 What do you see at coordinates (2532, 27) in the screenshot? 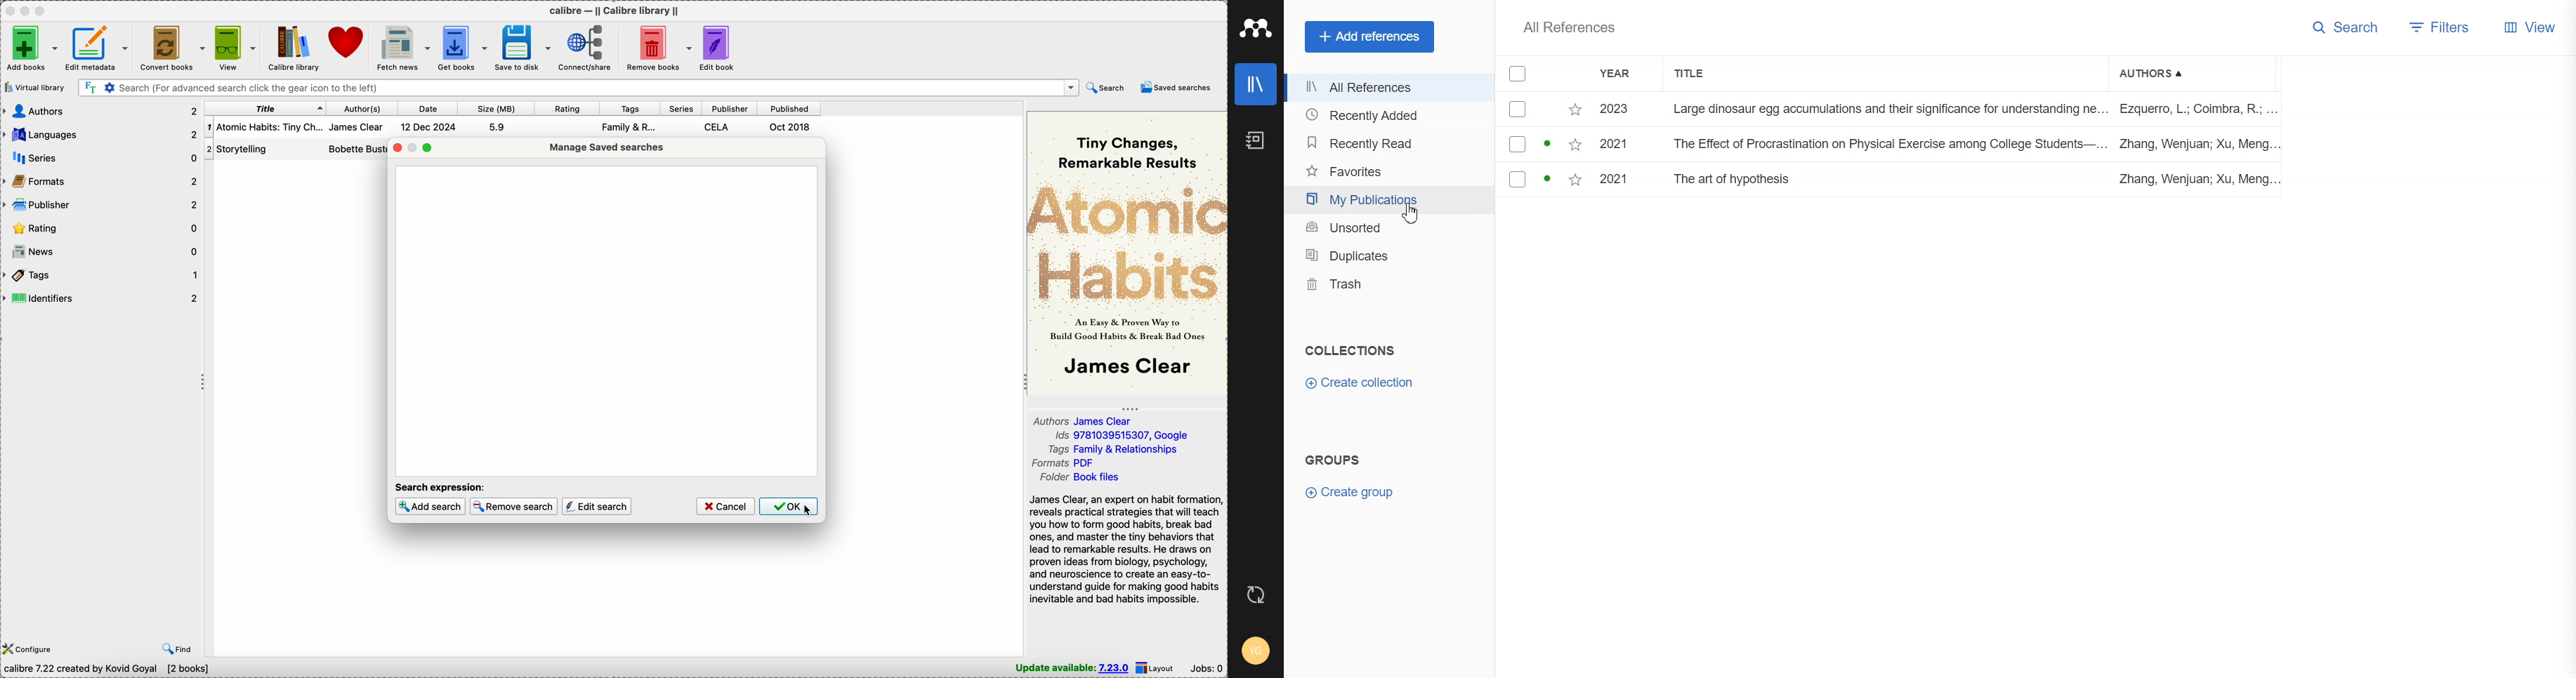
I see `View` at bounding box center [2532, 27].